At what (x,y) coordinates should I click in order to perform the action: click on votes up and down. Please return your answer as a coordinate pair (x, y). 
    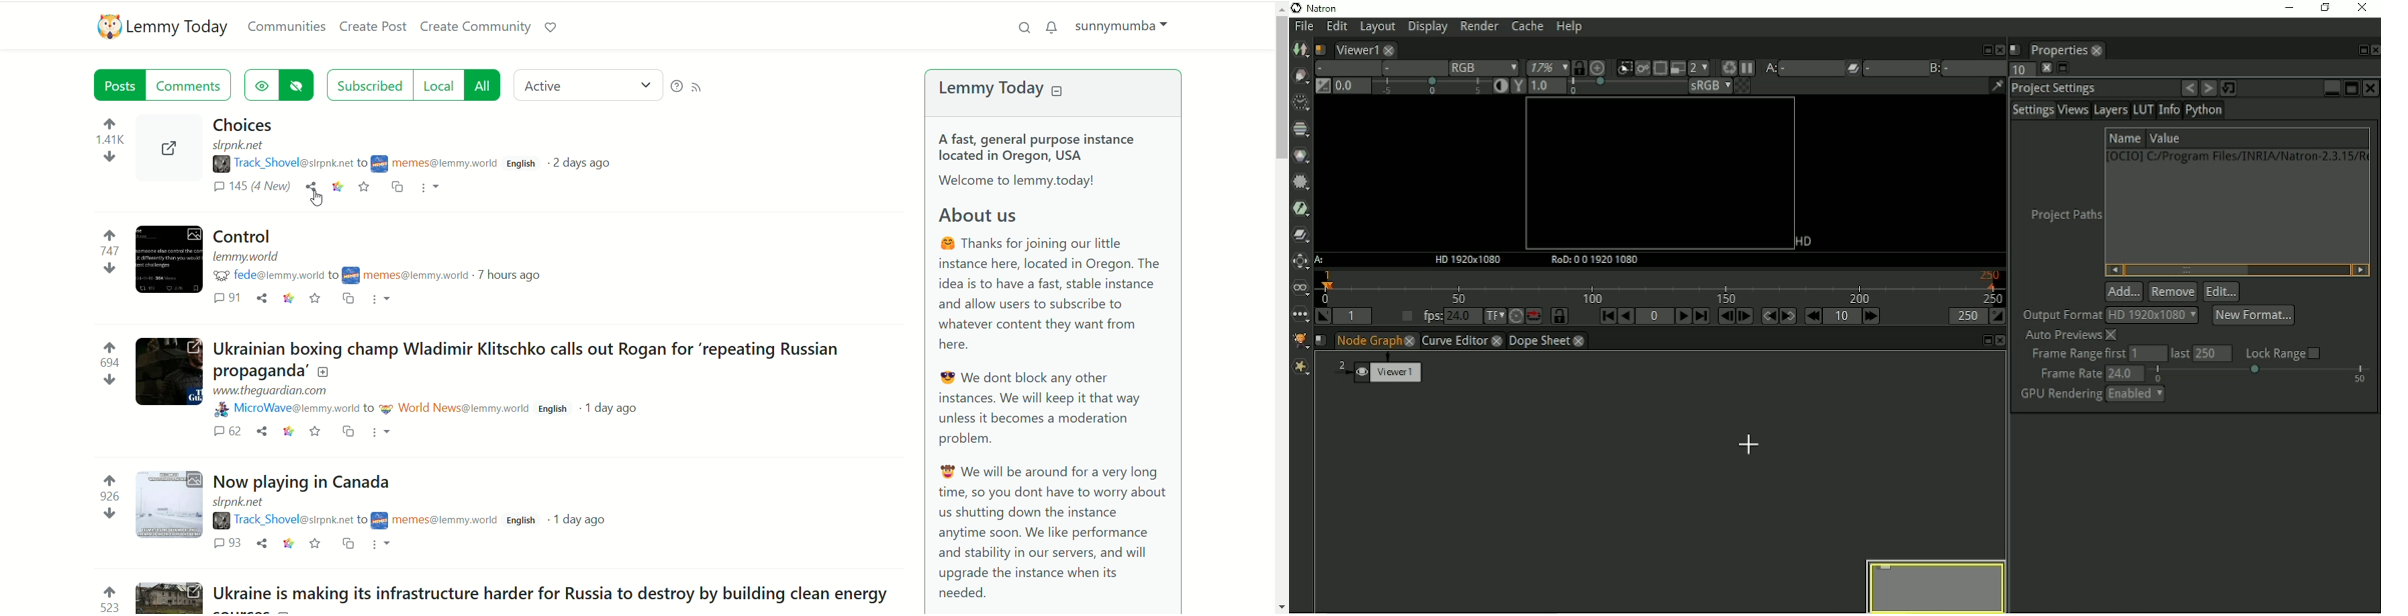
    Looking at the image, I should click on (110, 142).